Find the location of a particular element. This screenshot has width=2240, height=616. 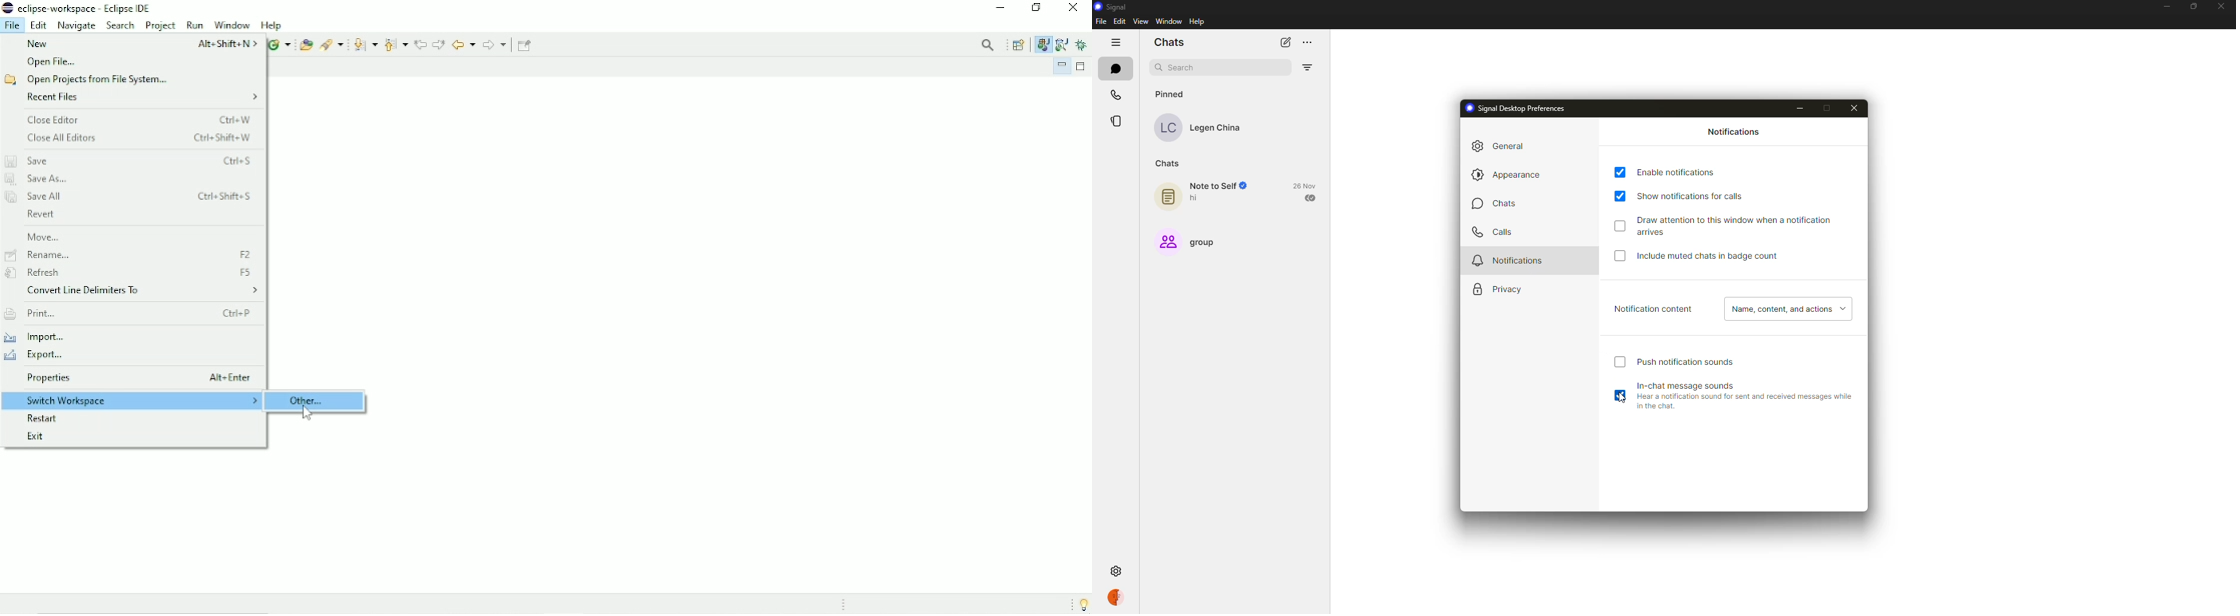

name, content, actions is located at coordinates (1788, 309).